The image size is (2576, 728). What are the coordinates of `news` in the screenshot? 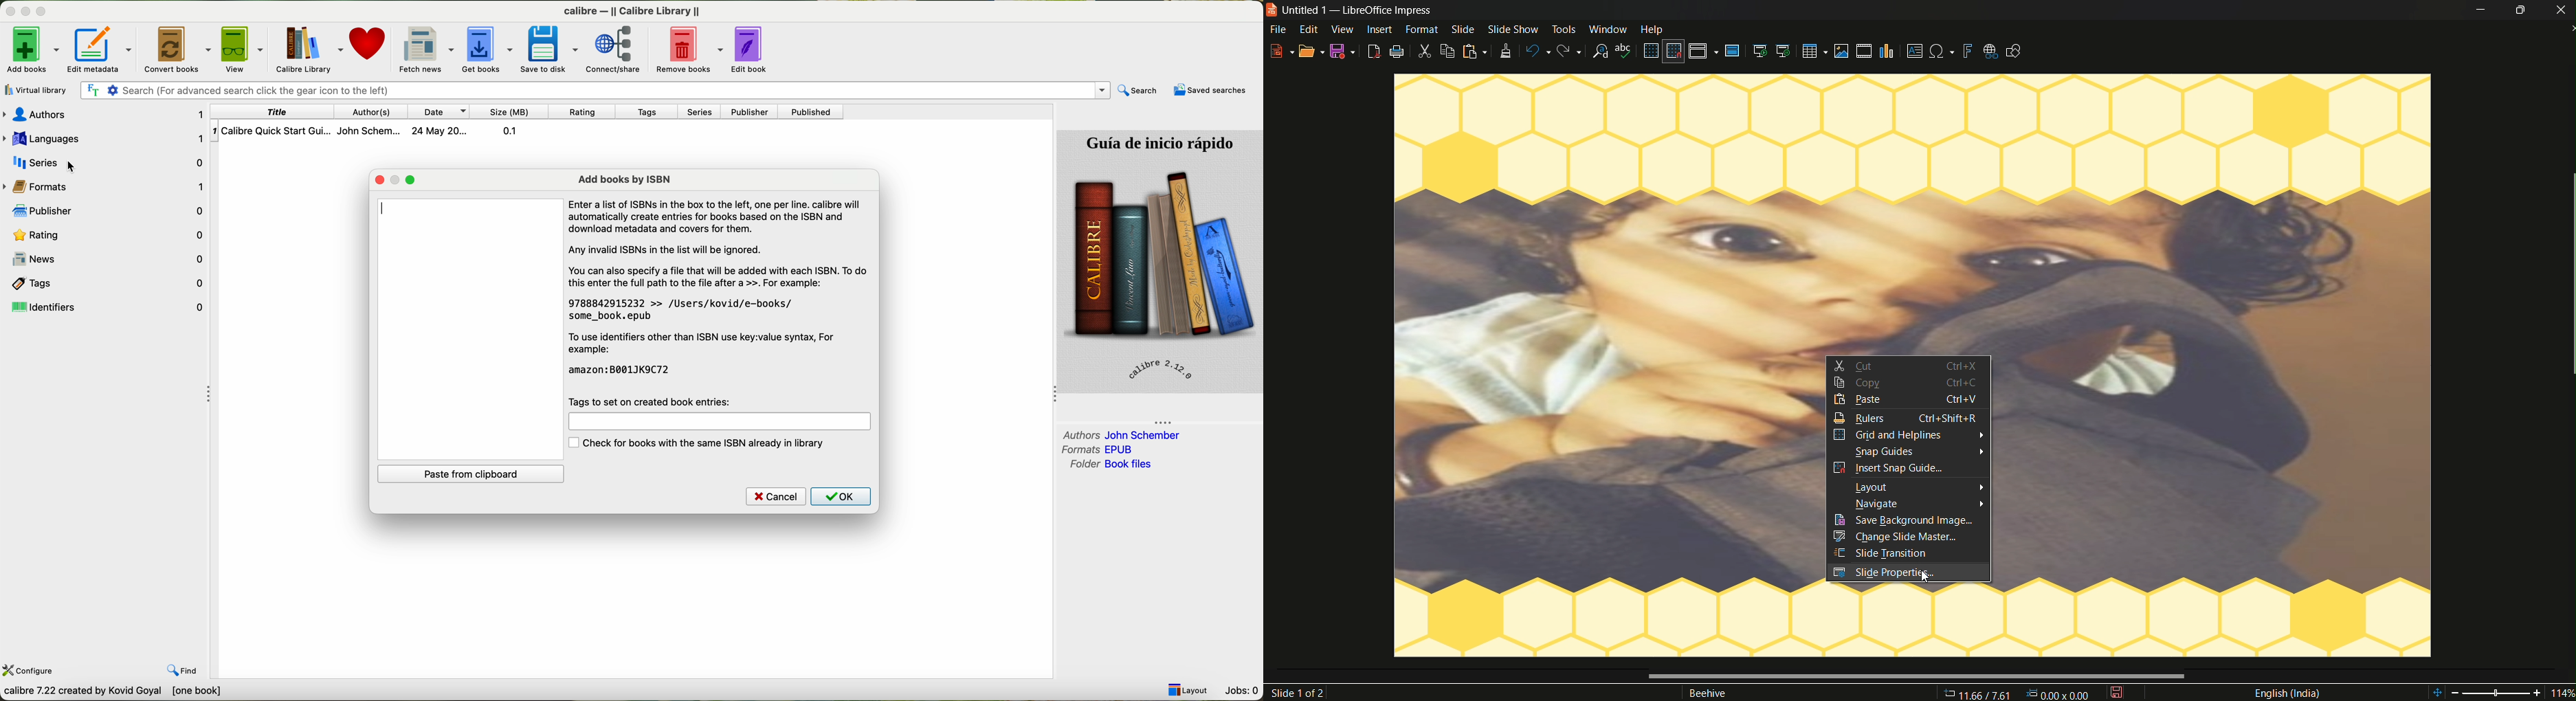 It's located at (112, 258).